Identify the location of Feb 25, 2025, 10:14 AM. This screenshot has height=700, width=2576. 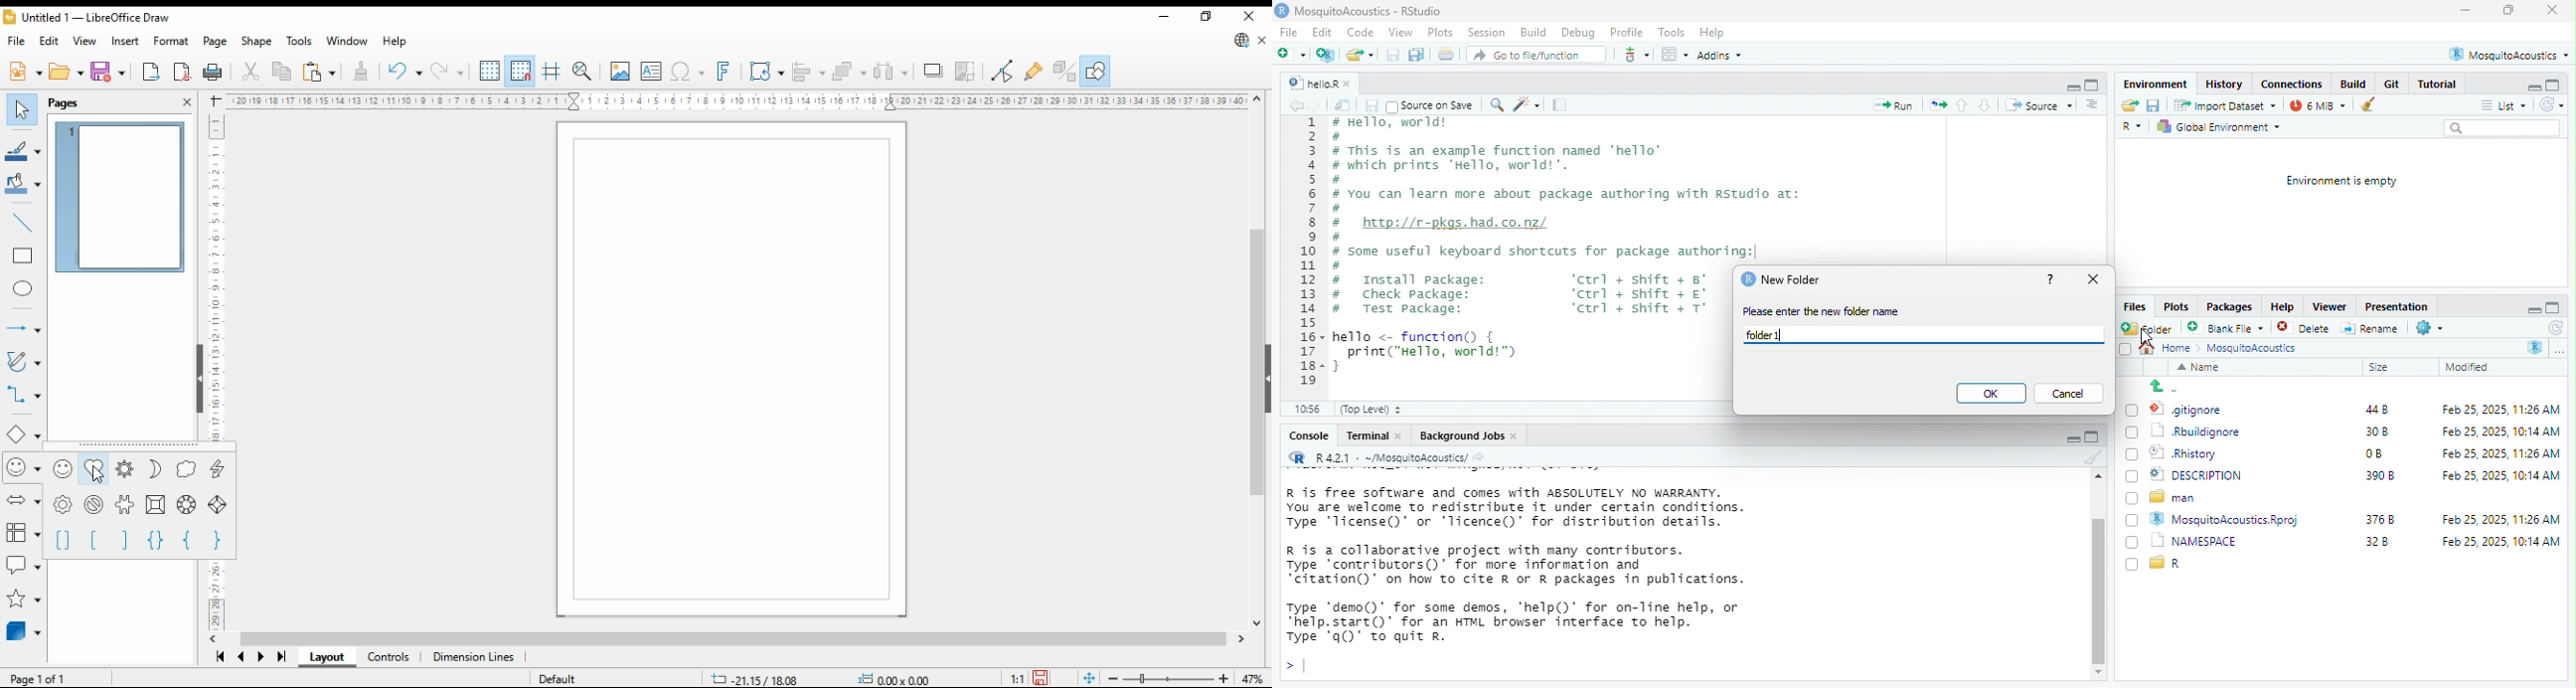
(2500, 475).